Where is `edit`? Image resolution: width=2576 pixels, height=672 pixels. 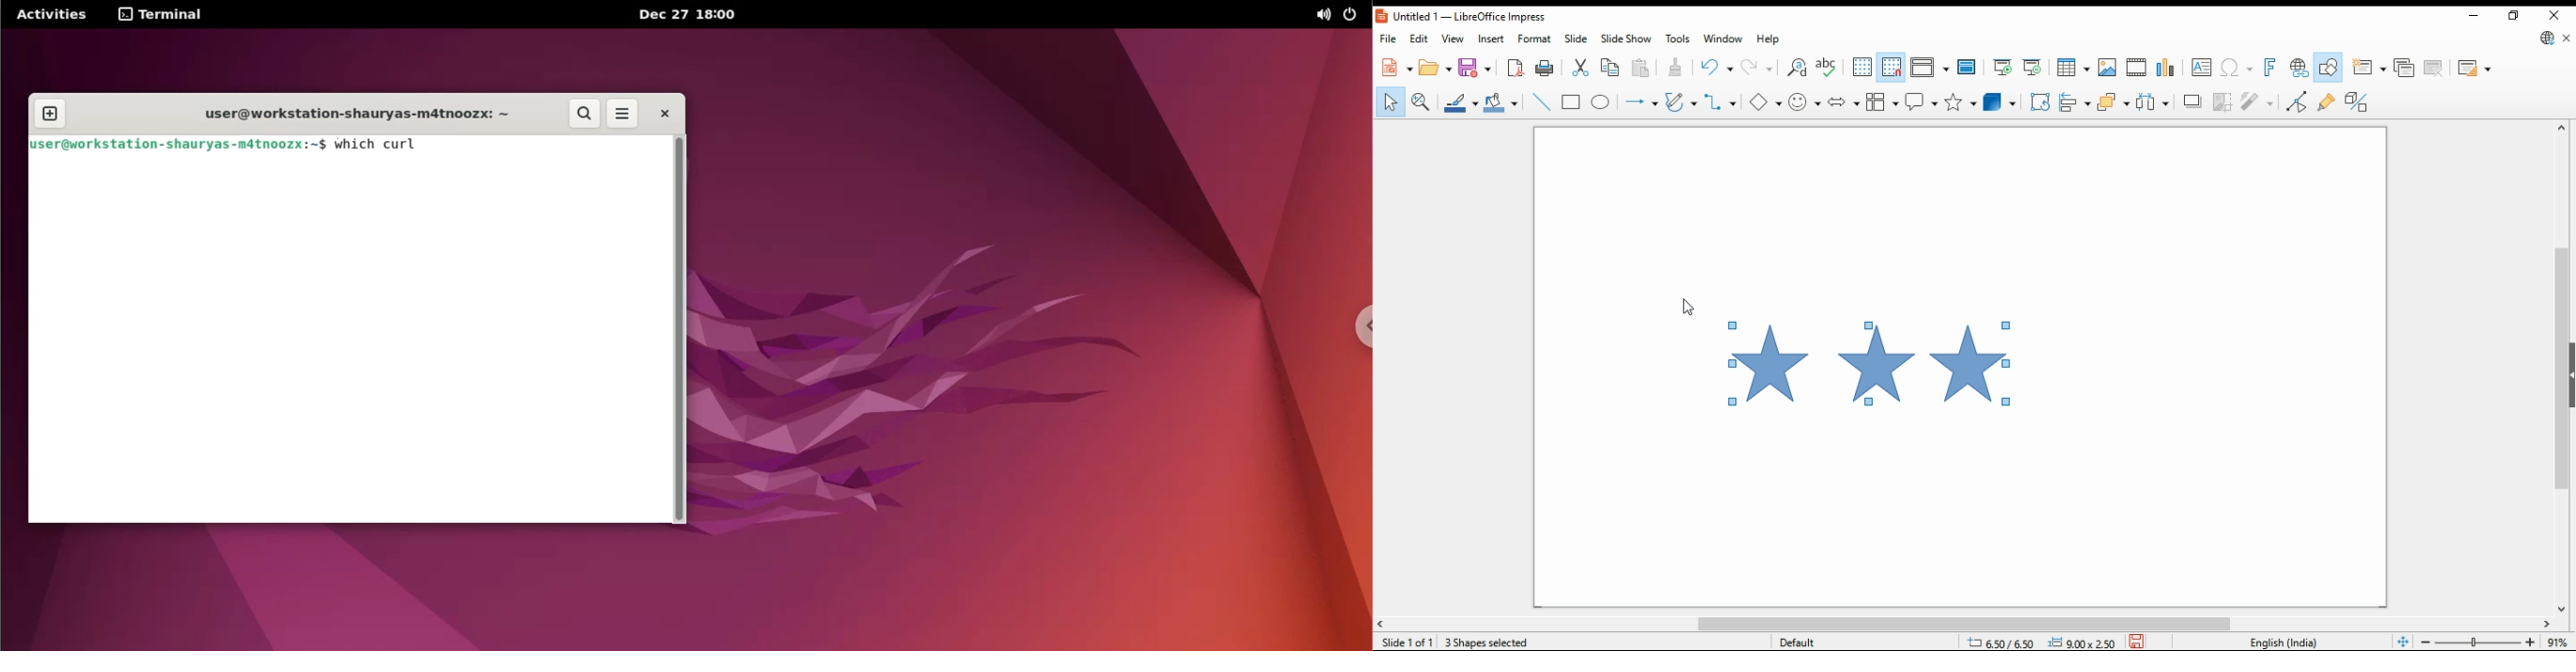 edit is located at coordinates (1418, 38).